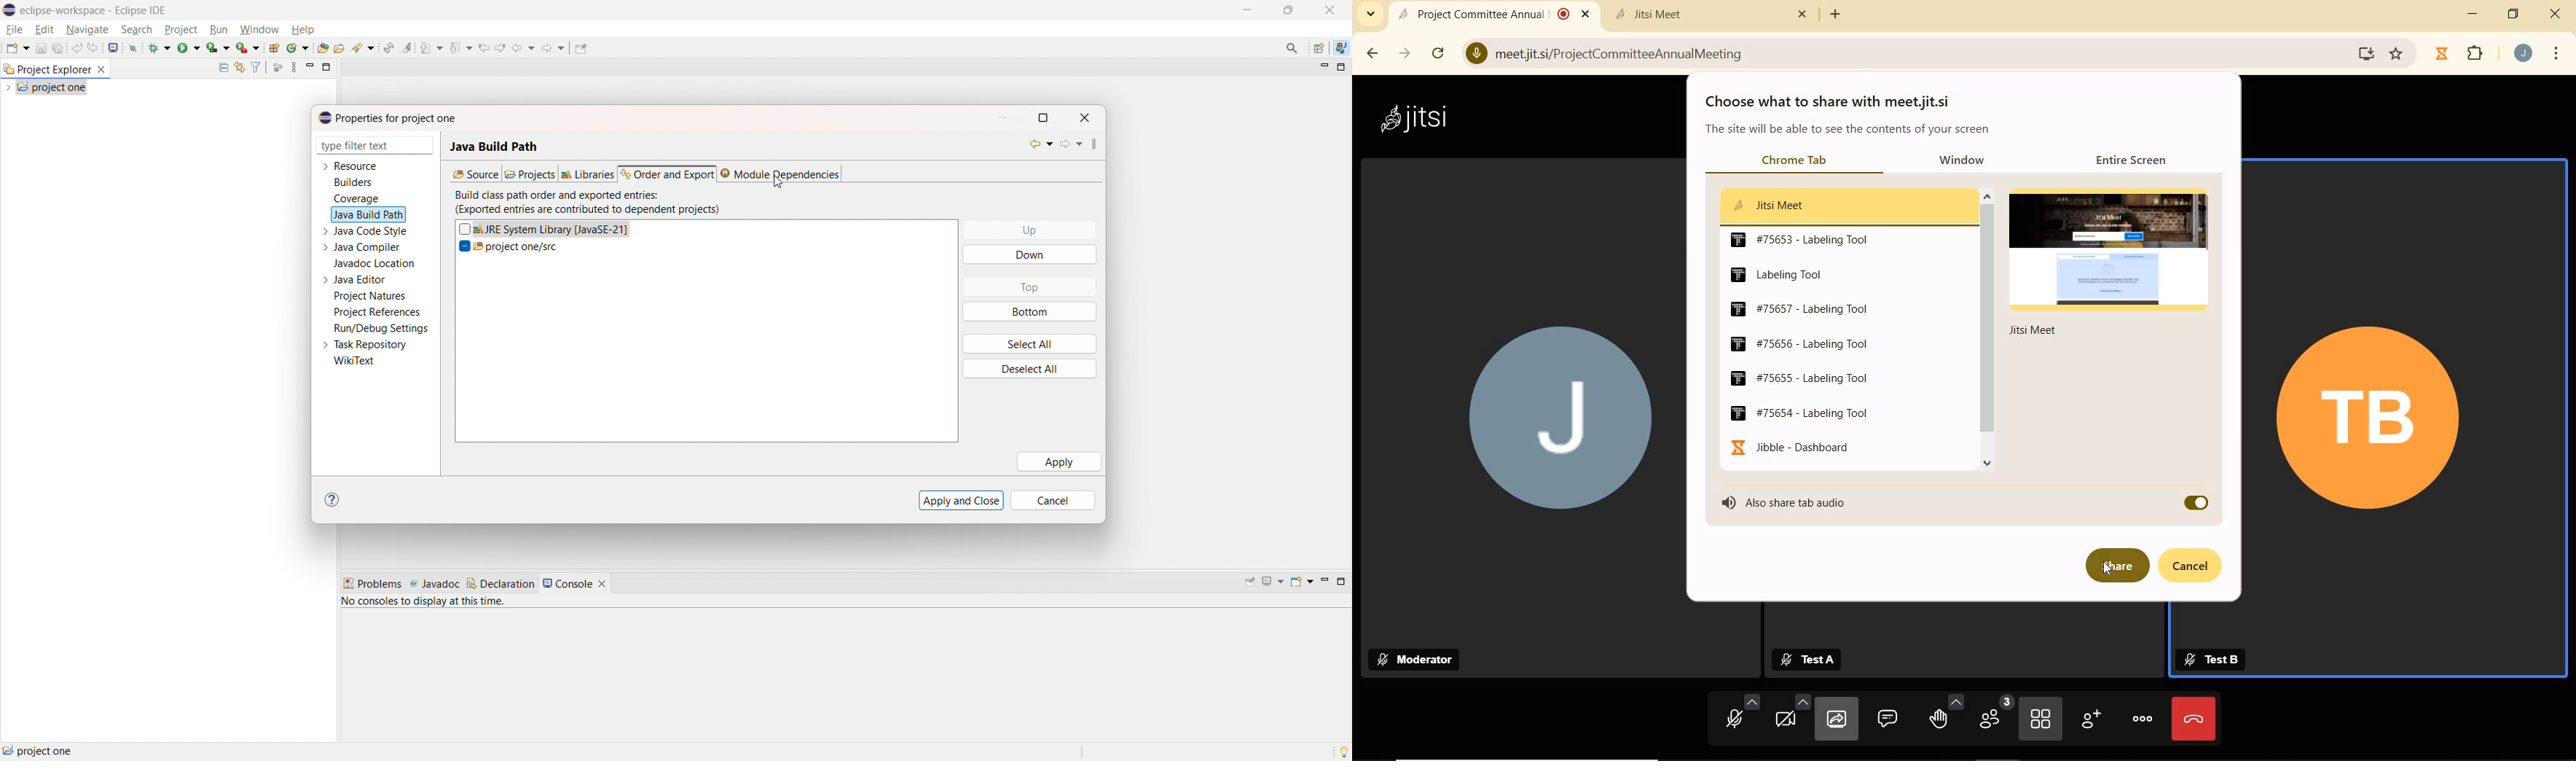 Image resolution: width=2576 pixels, height=784 pixels. Describe the element at coordinates (2093, 722) in the screenshot. I see `INVITE PEOPLE` at that location.